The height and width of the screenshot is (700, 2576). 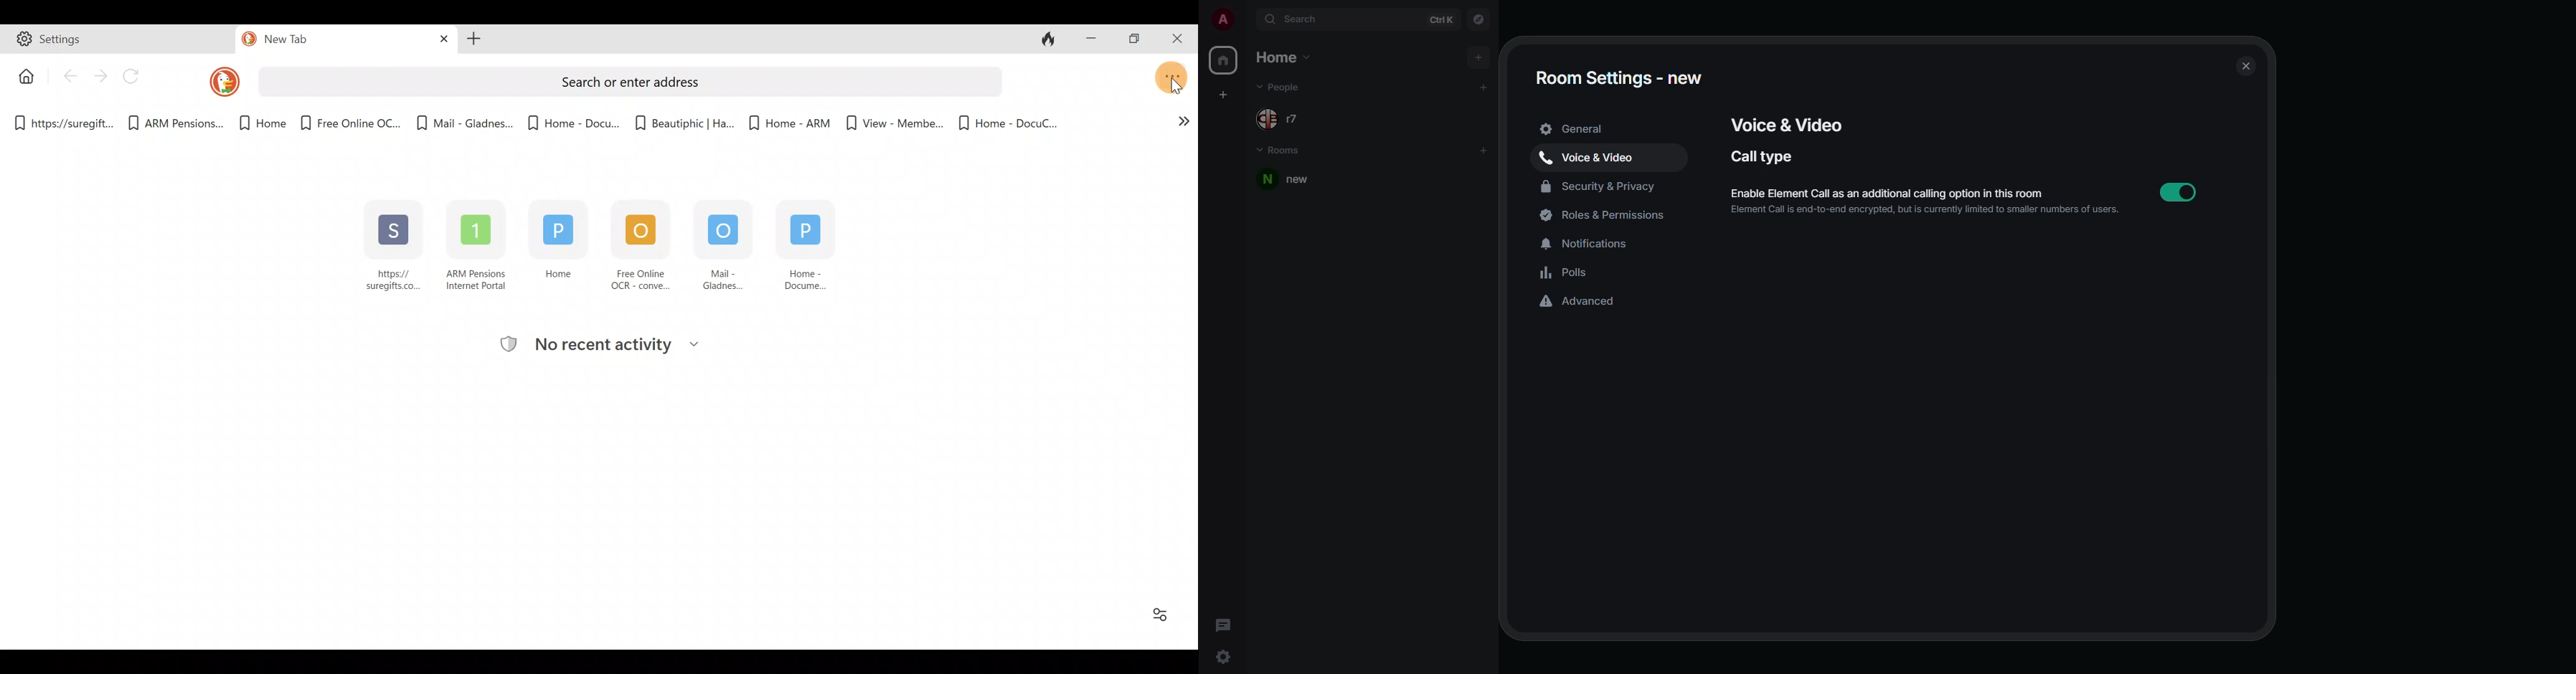 I want to click on Recent activity tracking, so click(x=634, y=345).